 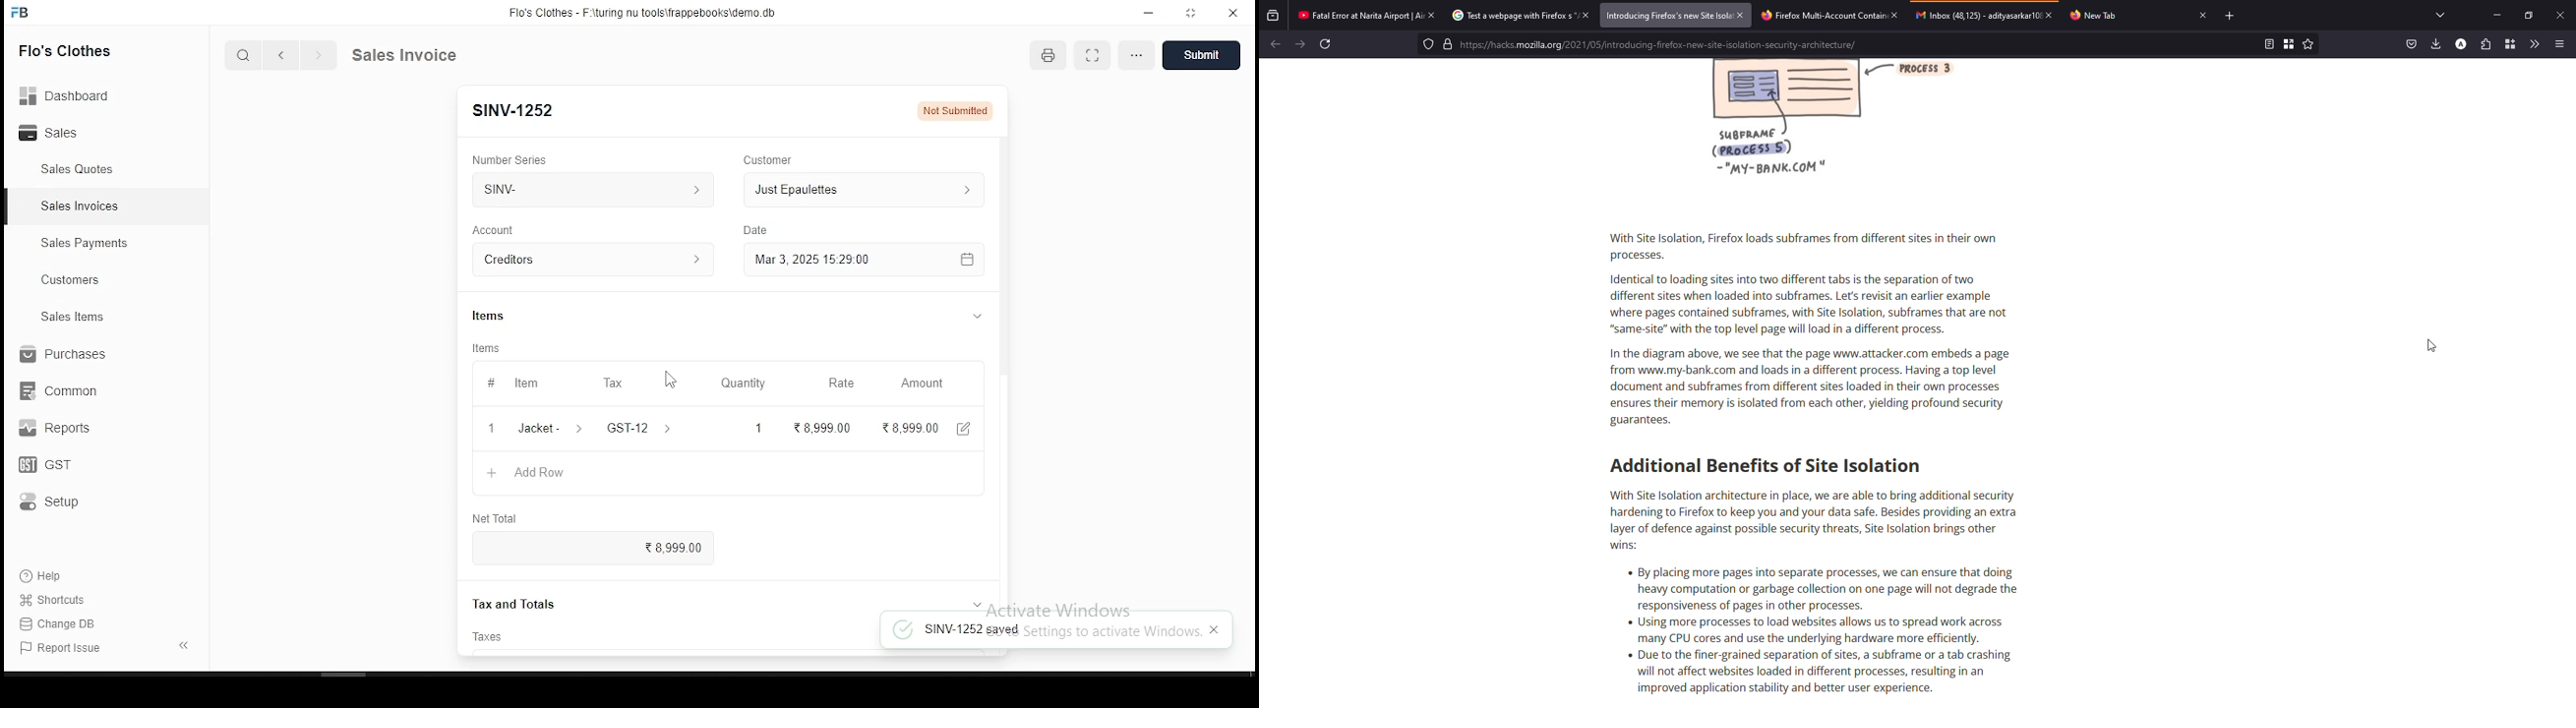 I want to click on favorites, so click(x=2308, y=44).